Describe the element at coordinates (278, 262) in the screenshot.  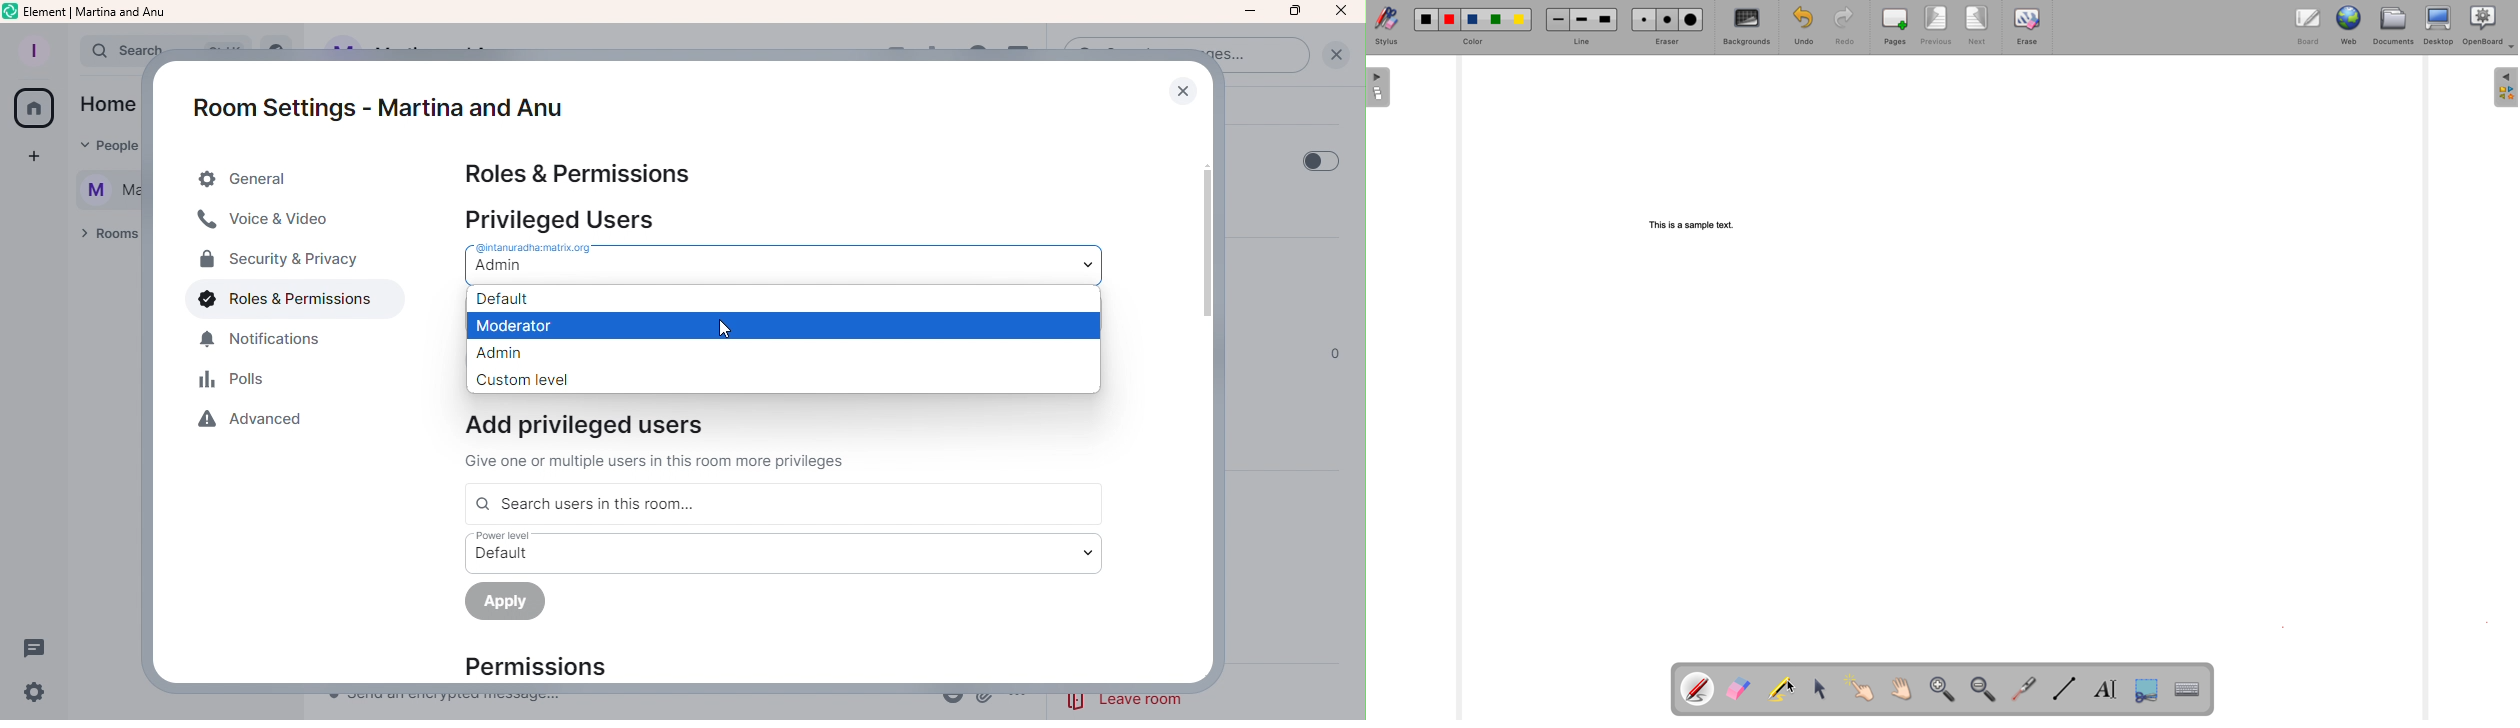
I see `Security and privacy` at that location.